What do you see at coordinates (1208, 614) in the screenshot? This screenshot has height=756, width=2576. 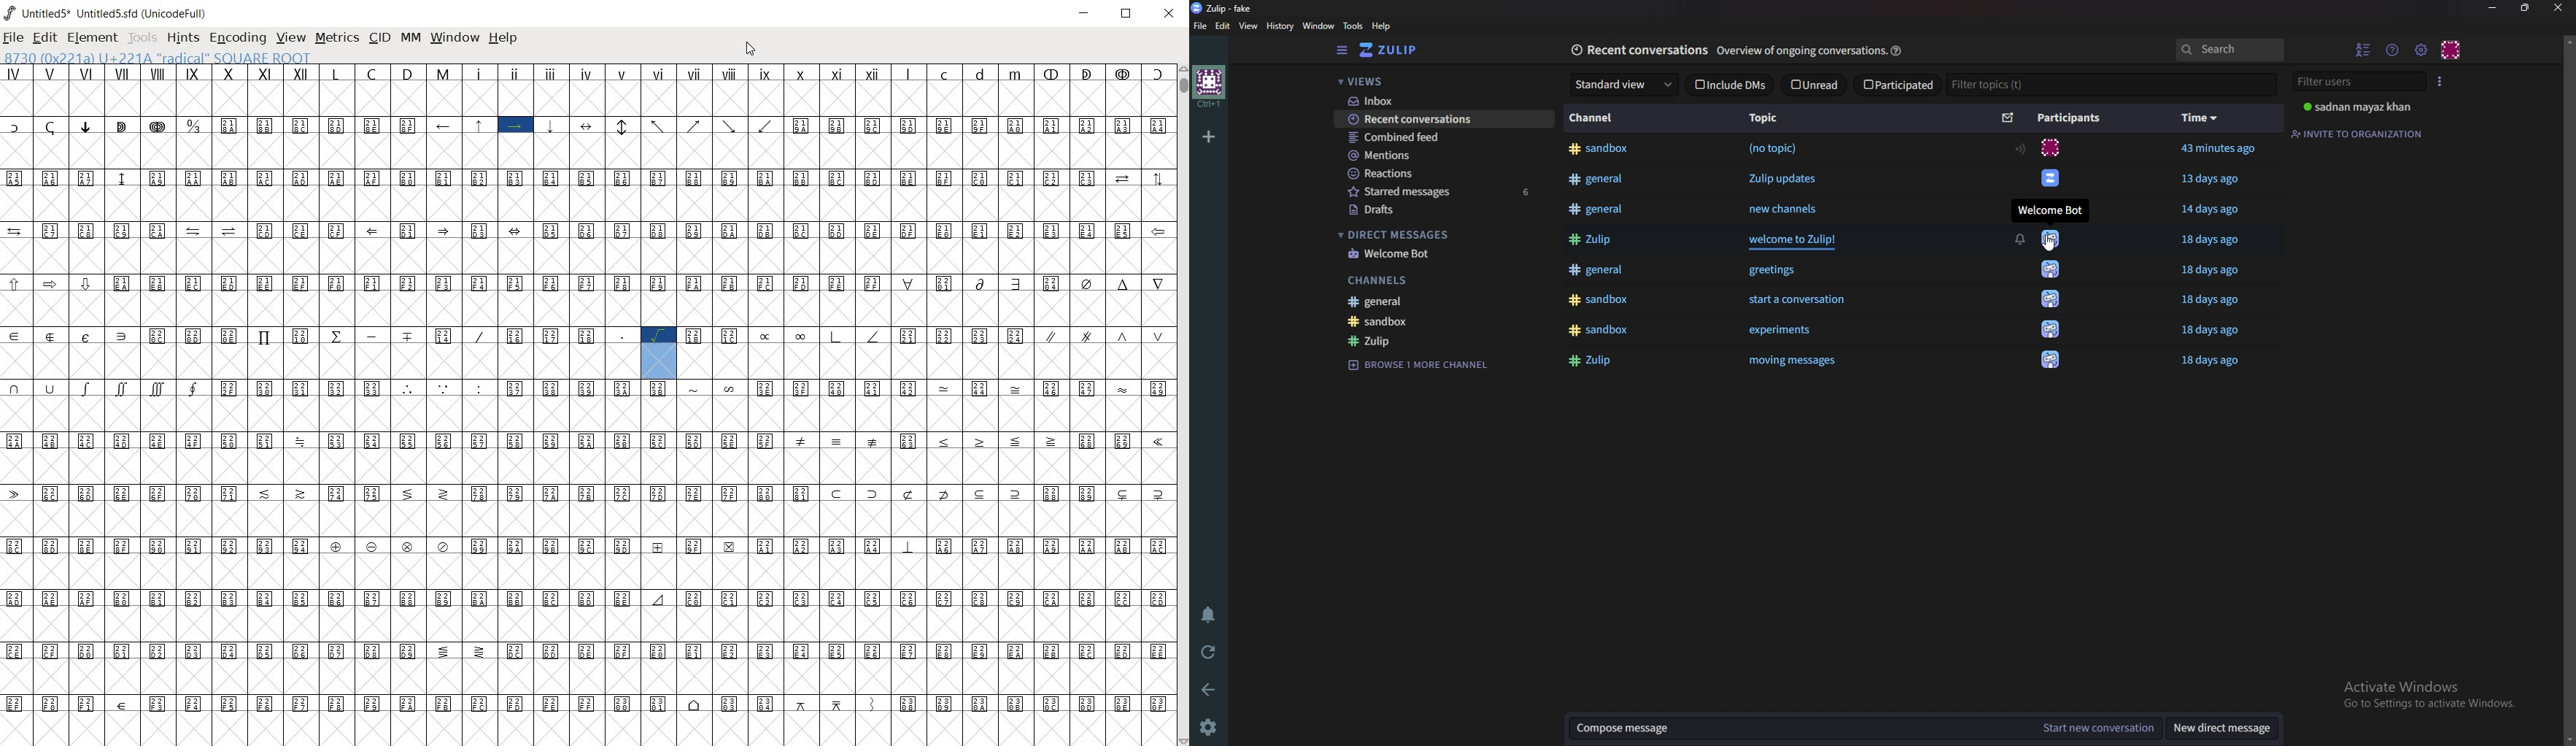 I see `Enable do not disturb` at bounding box center [1208, 614].